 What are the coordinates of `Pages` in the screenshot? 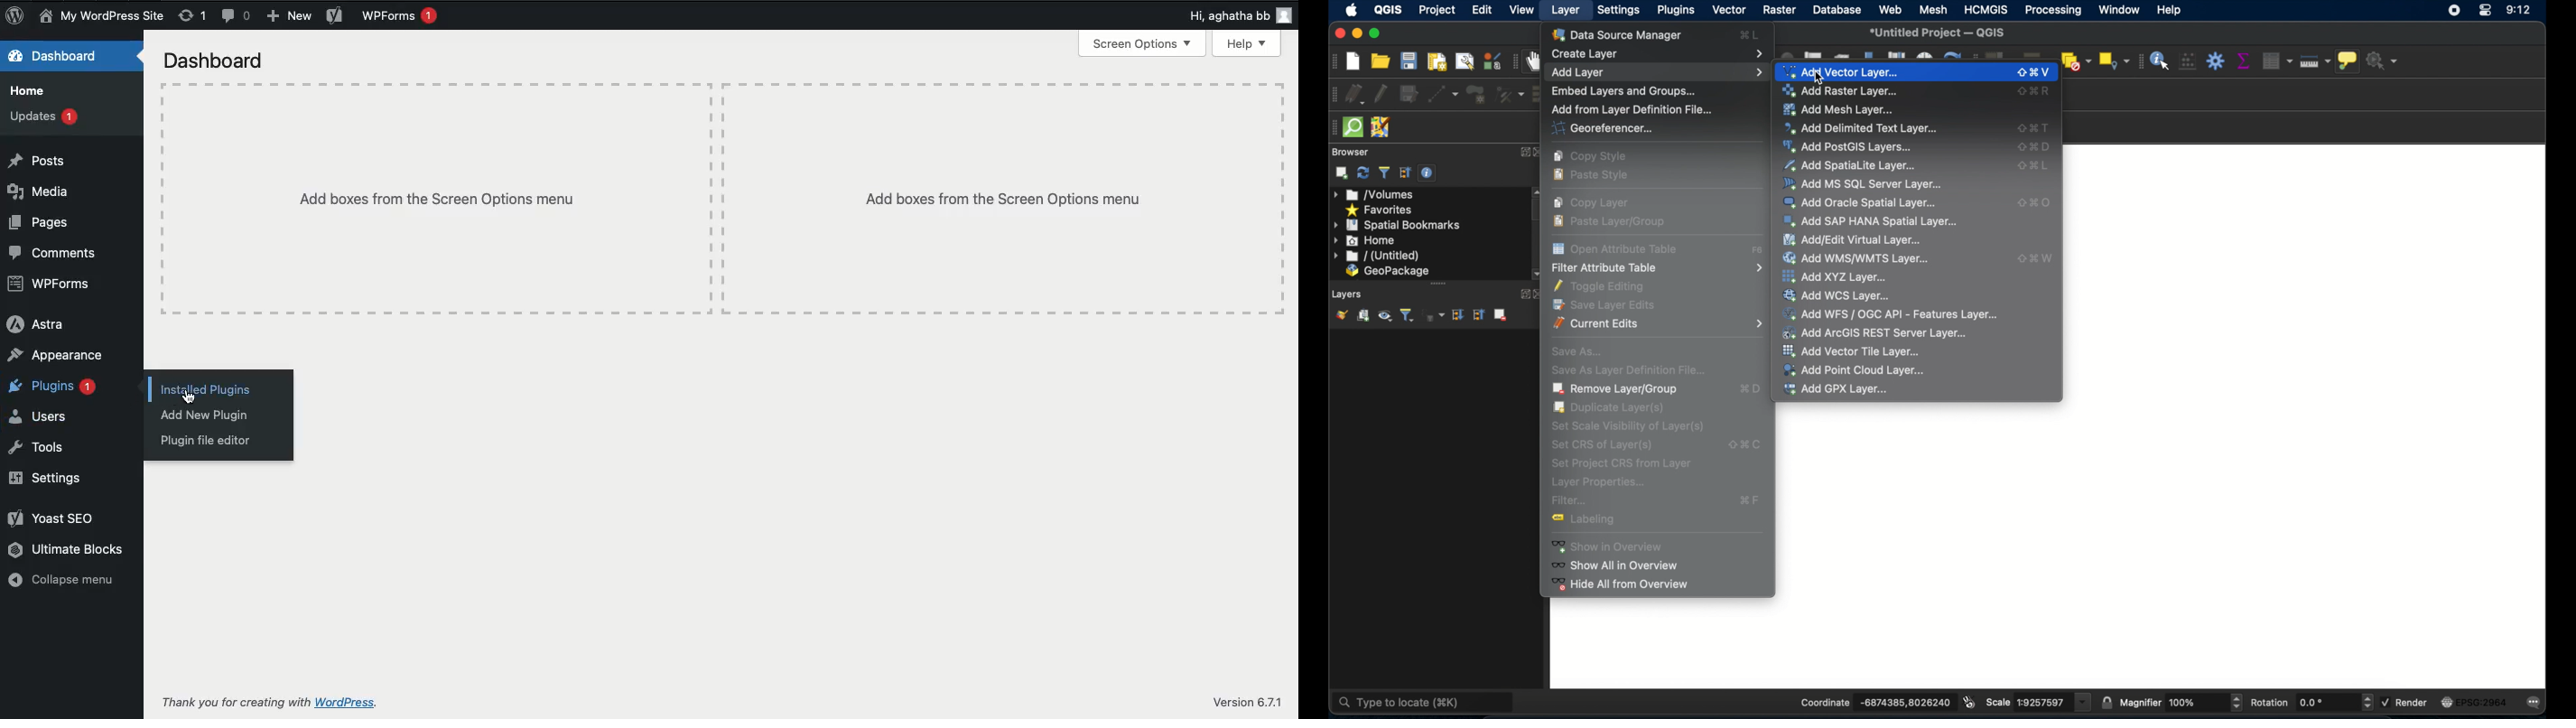 It's located at (39, 222).